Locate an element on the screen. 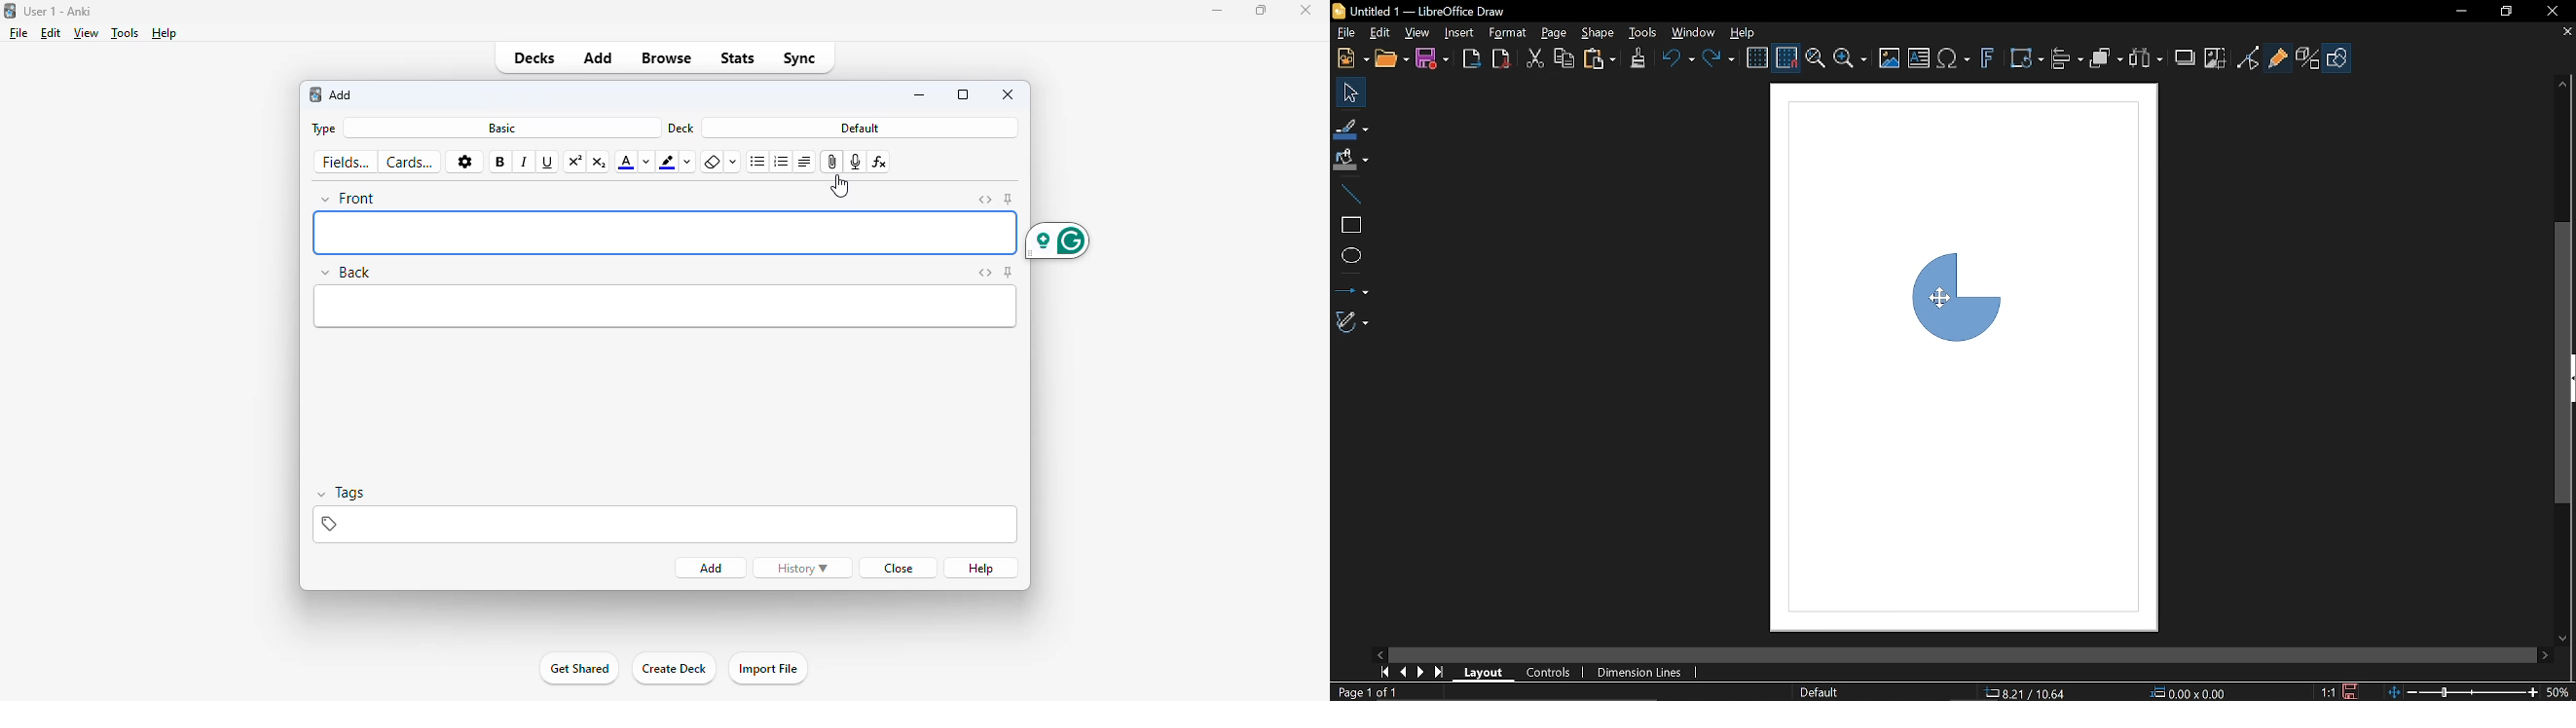  Vertical scrollbar is located at coordinates (2565, 362).